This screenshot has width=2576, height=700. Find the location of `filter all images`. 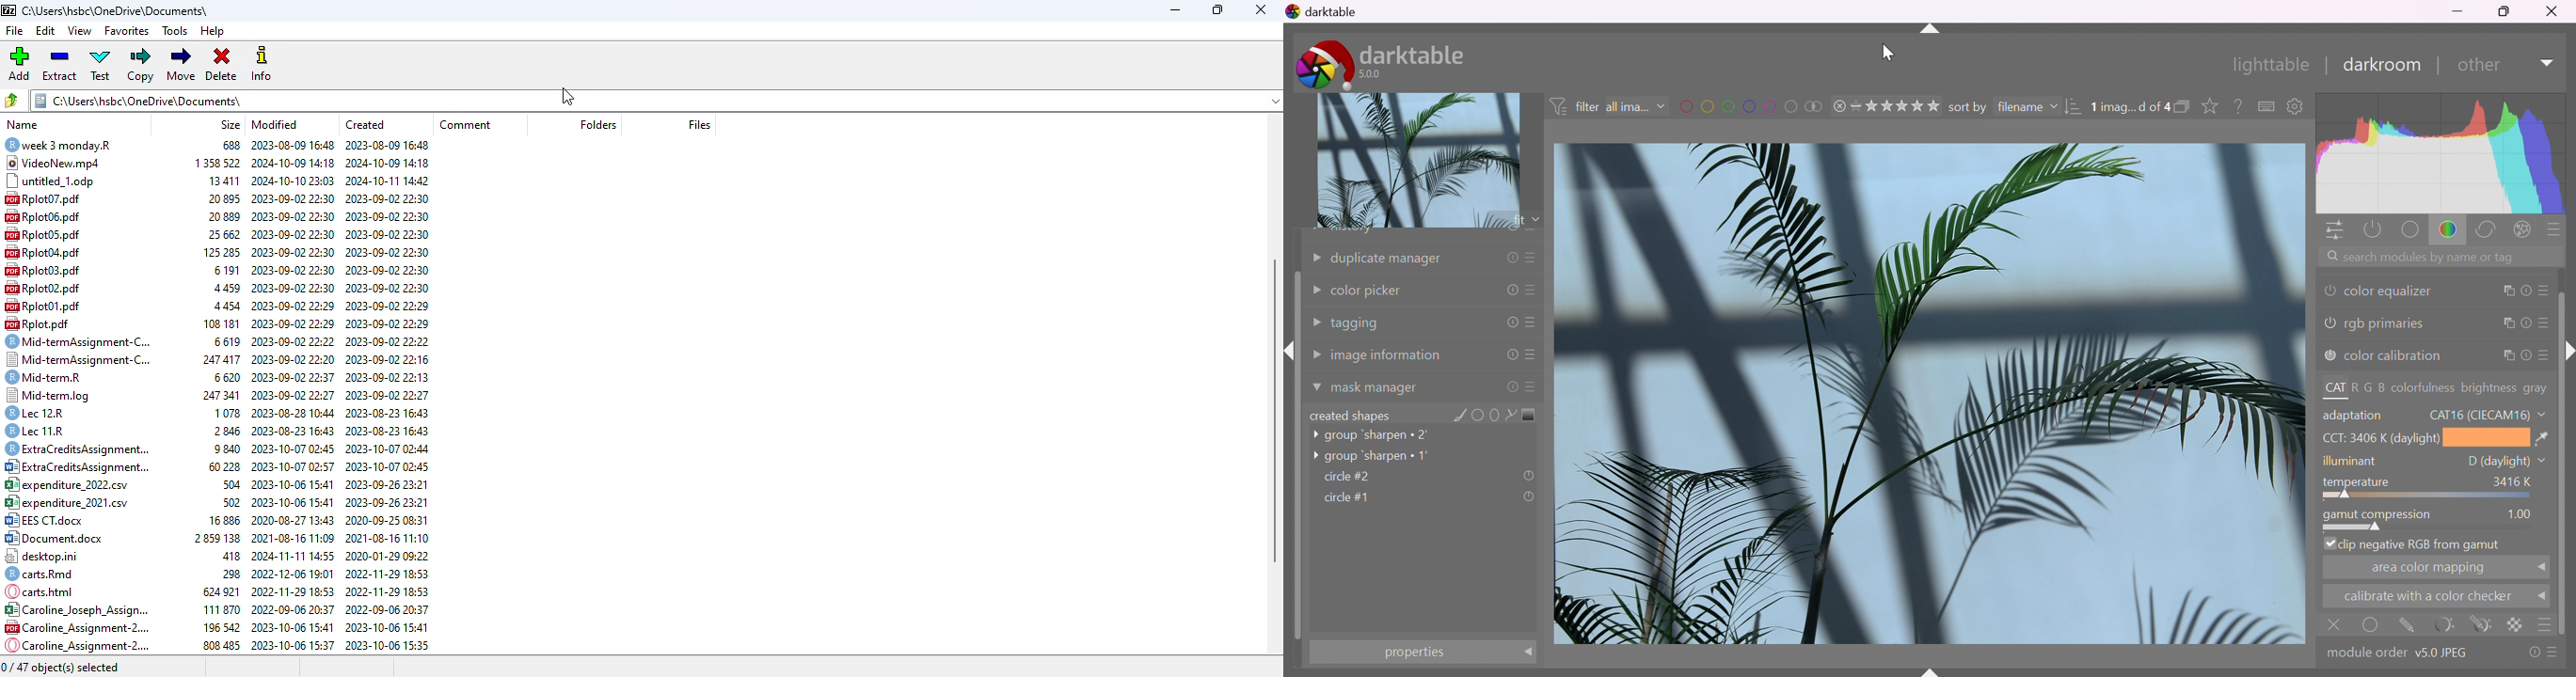

filter all images is located at coordinates (1611, 105).